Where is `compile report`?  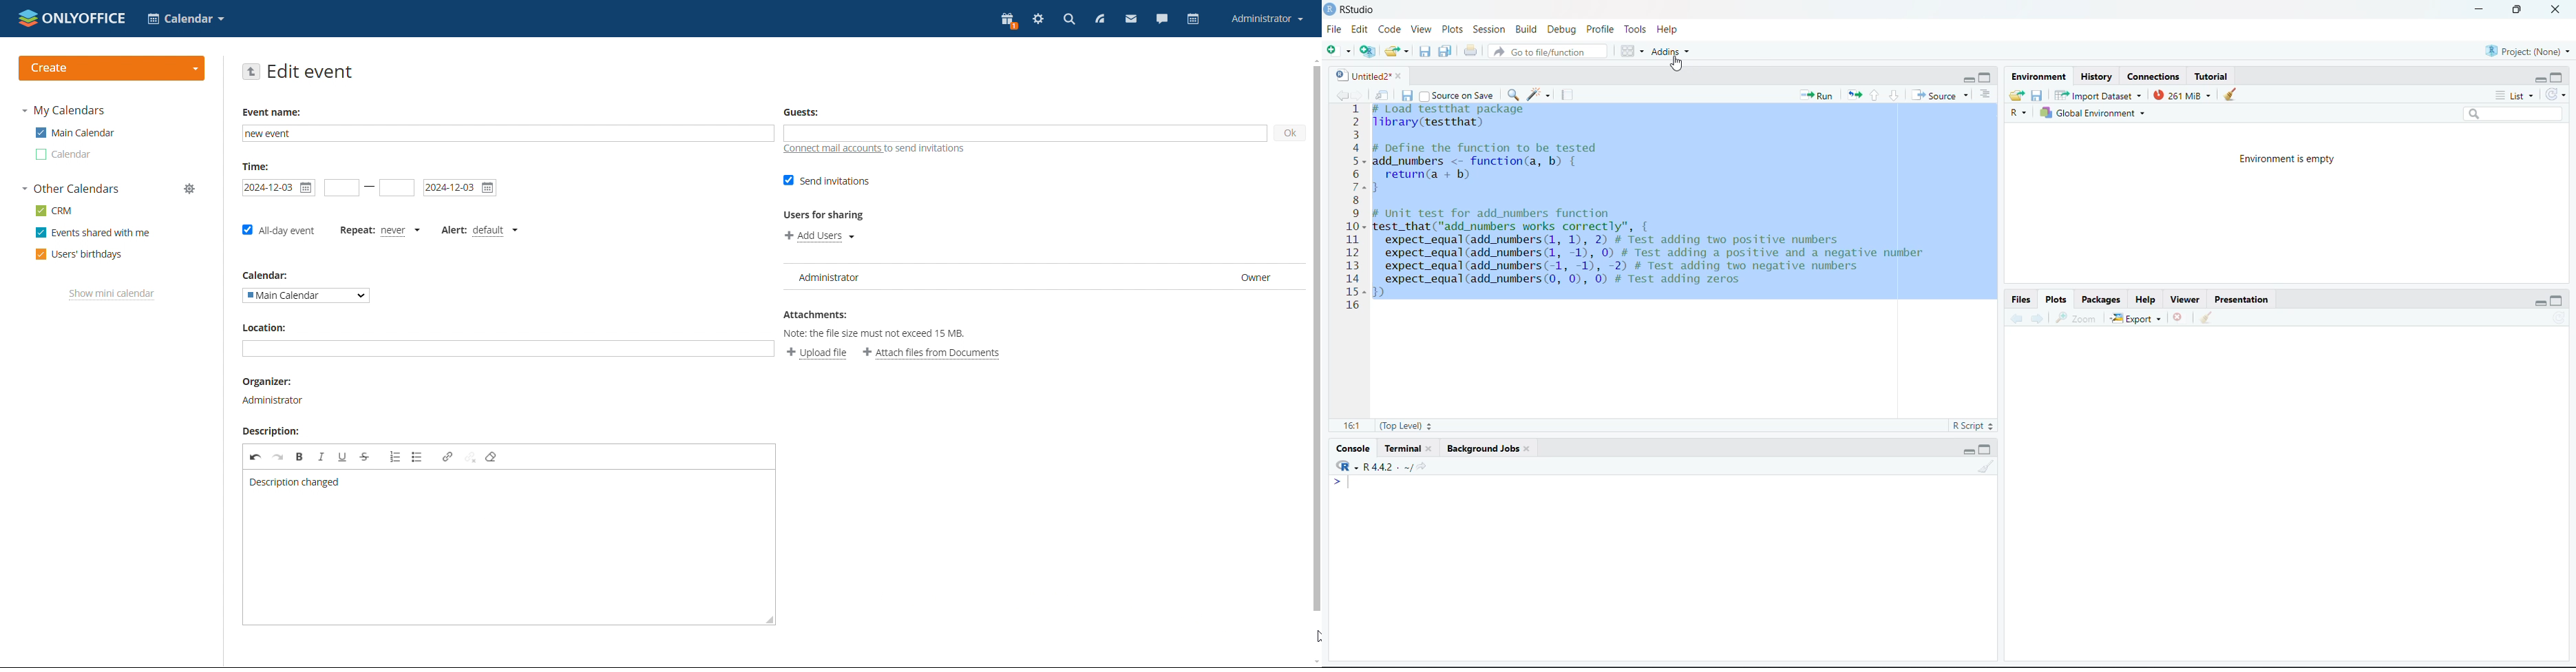 compile report is located at coordinates (1568, 94).